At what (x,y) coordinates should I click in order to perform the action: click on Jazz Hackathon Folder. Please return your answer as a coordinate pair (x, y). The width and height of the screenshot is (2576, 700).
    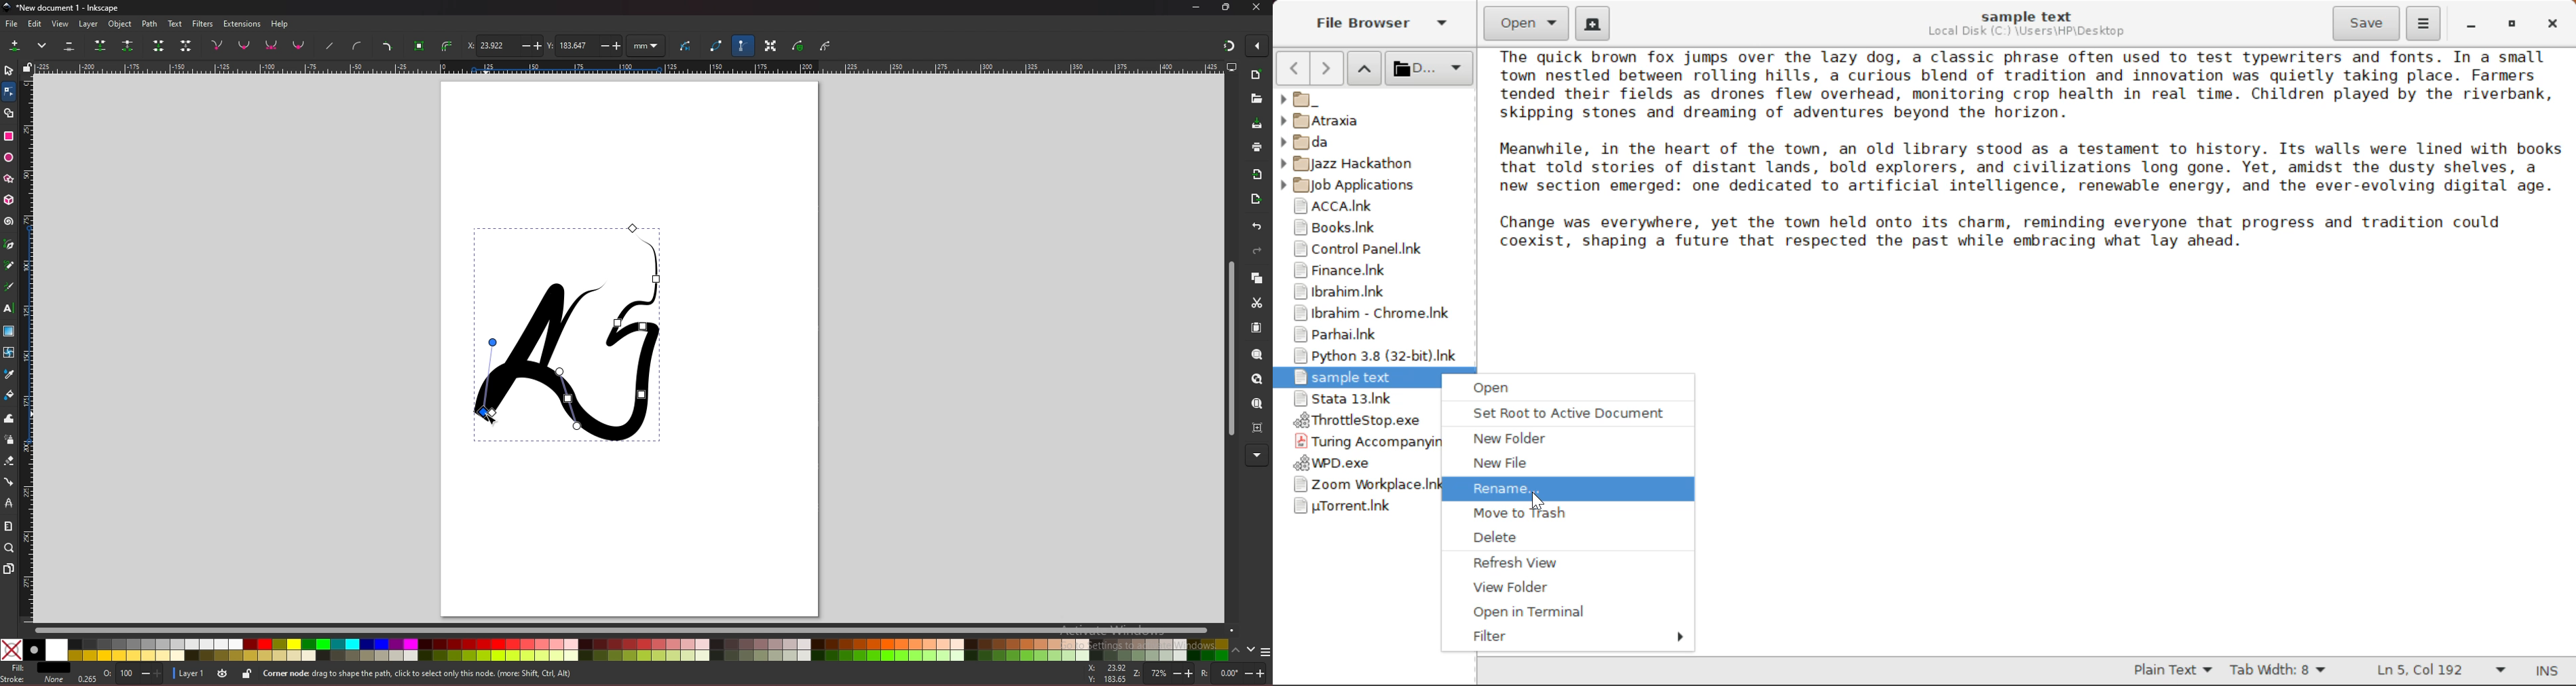
    Looking at the image, I should click on (1363, 164).